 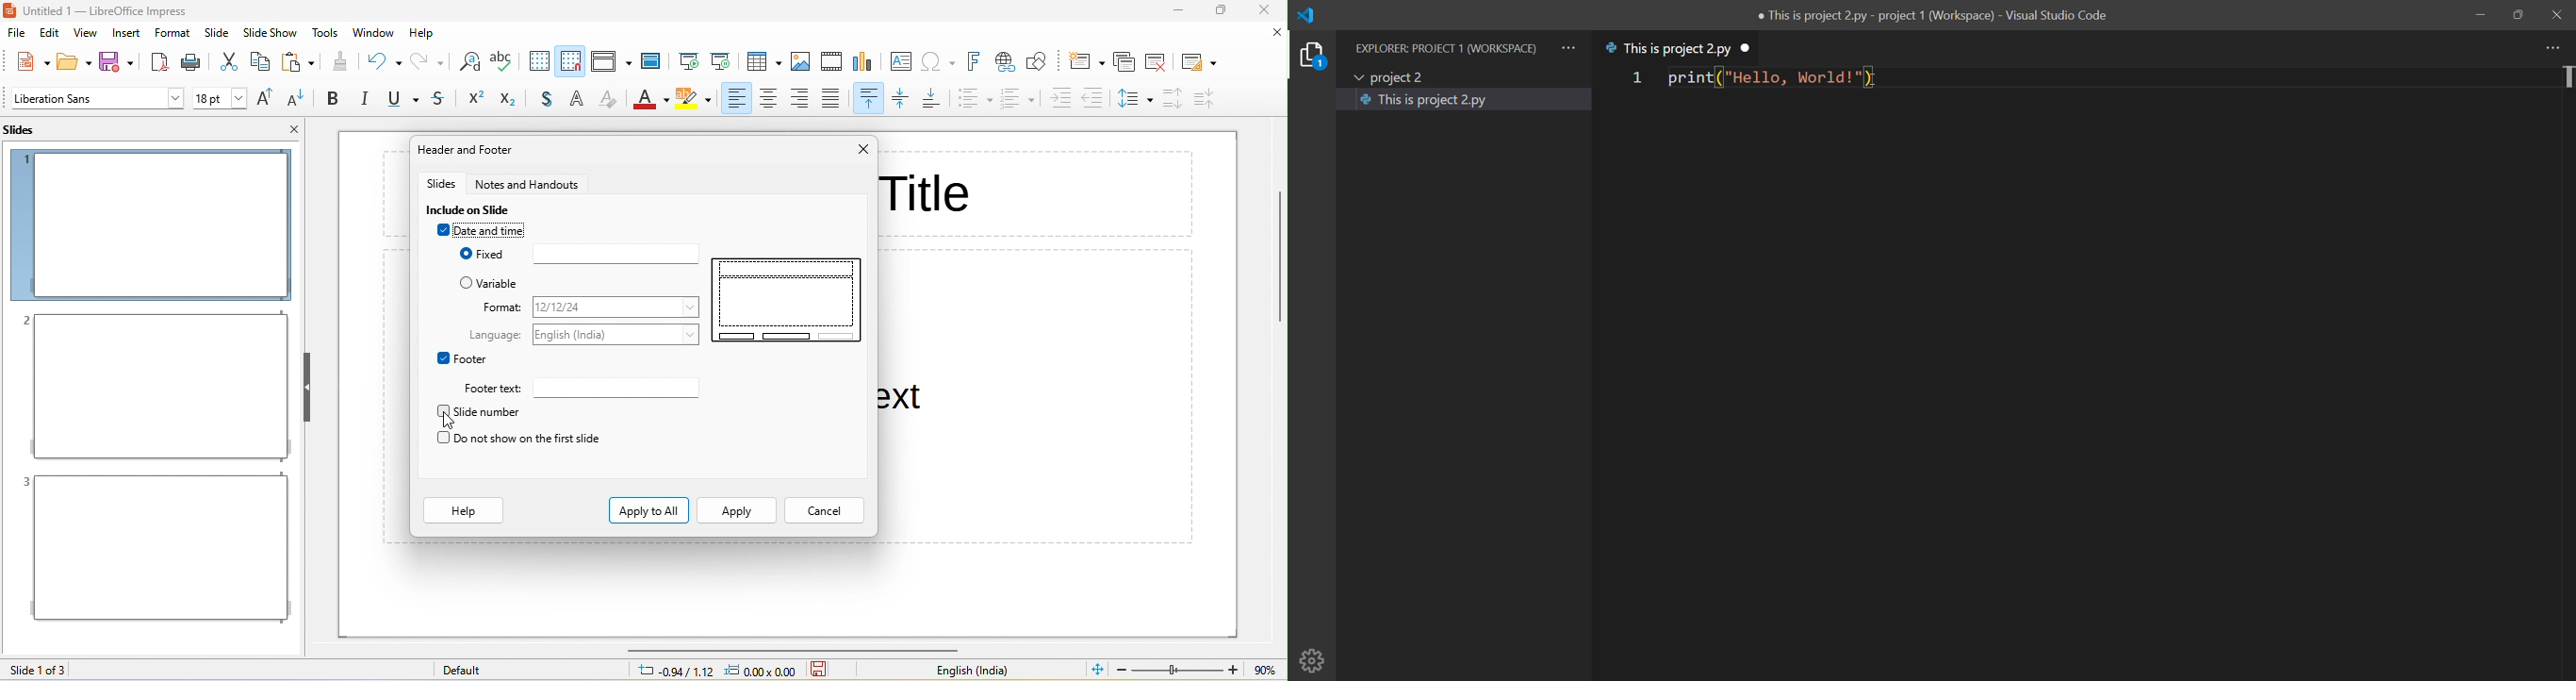 What do you see at coordinates (27, 60) in the screenshot?
I see `new` at bounding box center [27, 60].